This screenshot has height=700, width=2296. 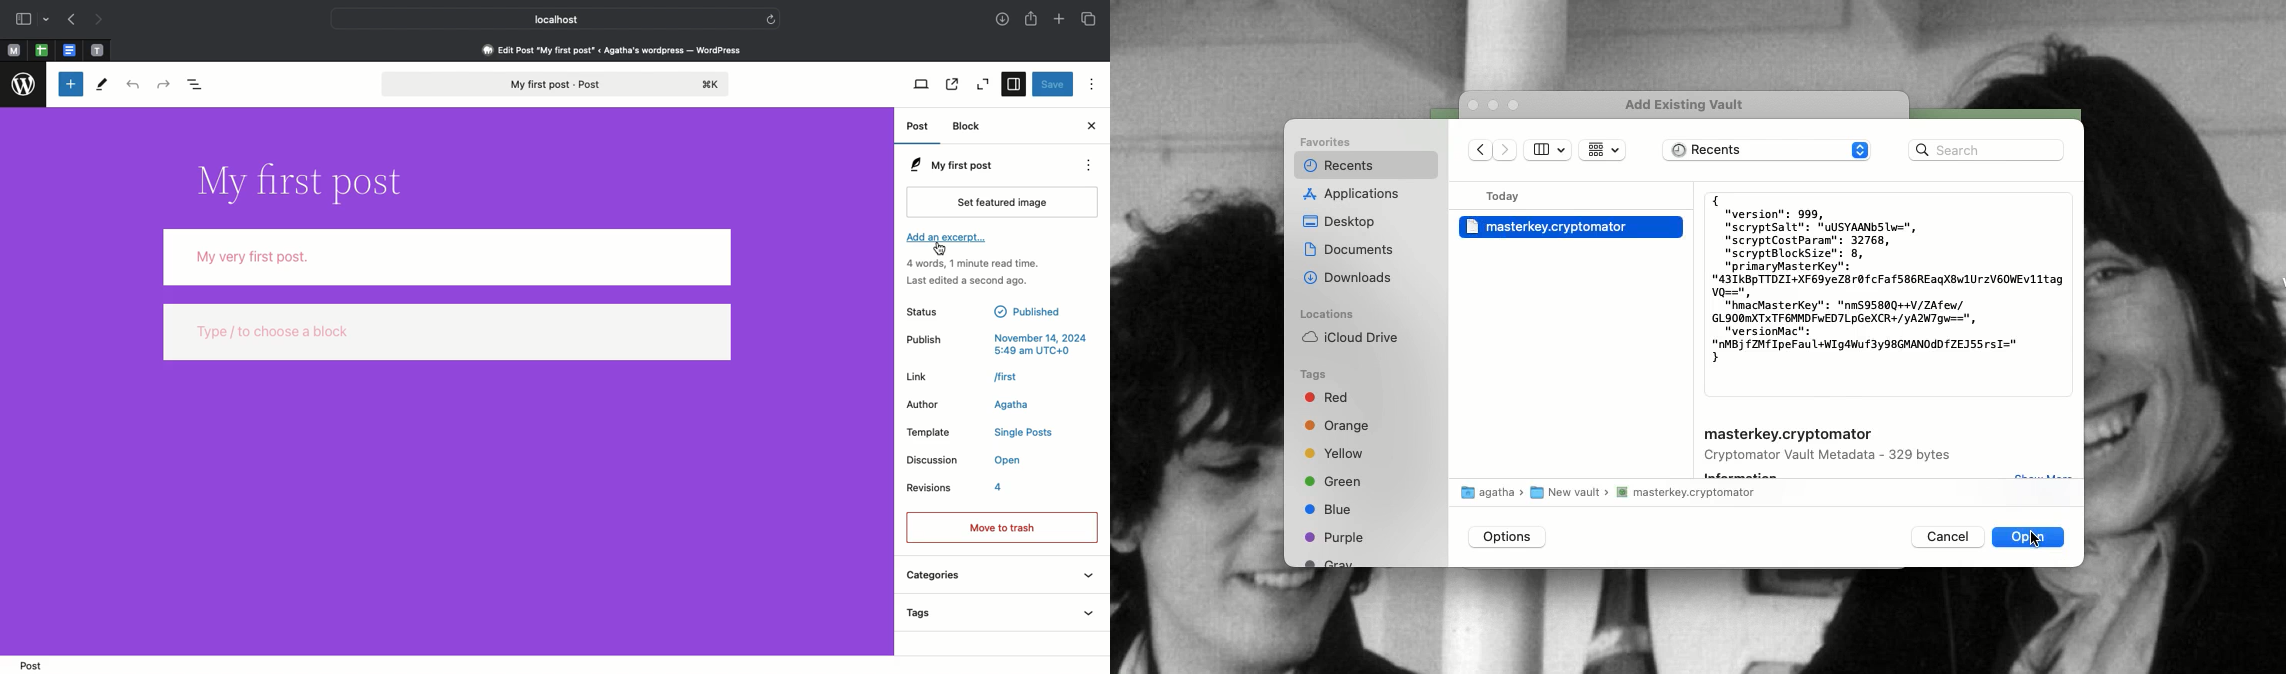 What do you see at coordinates (29, 664) in the screenshot?
I see `Post` at bounding box center [29, 664].